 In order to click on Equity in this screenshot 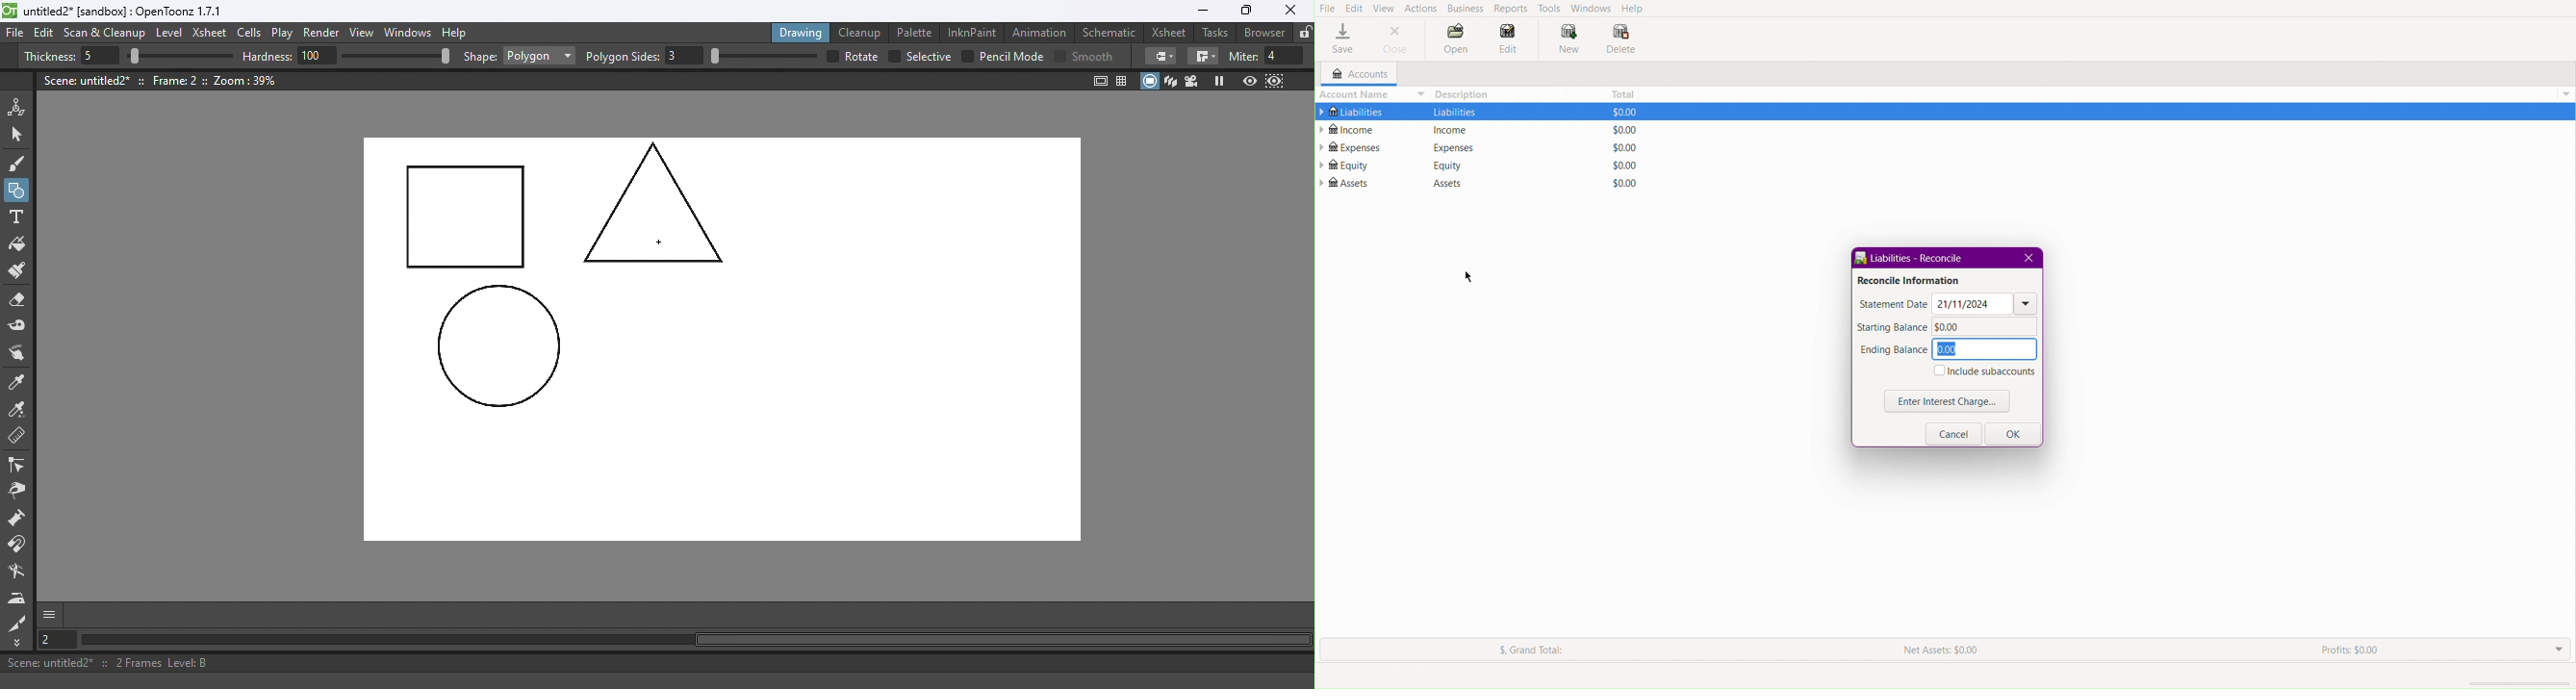, I will do `click(1349, 165)`.